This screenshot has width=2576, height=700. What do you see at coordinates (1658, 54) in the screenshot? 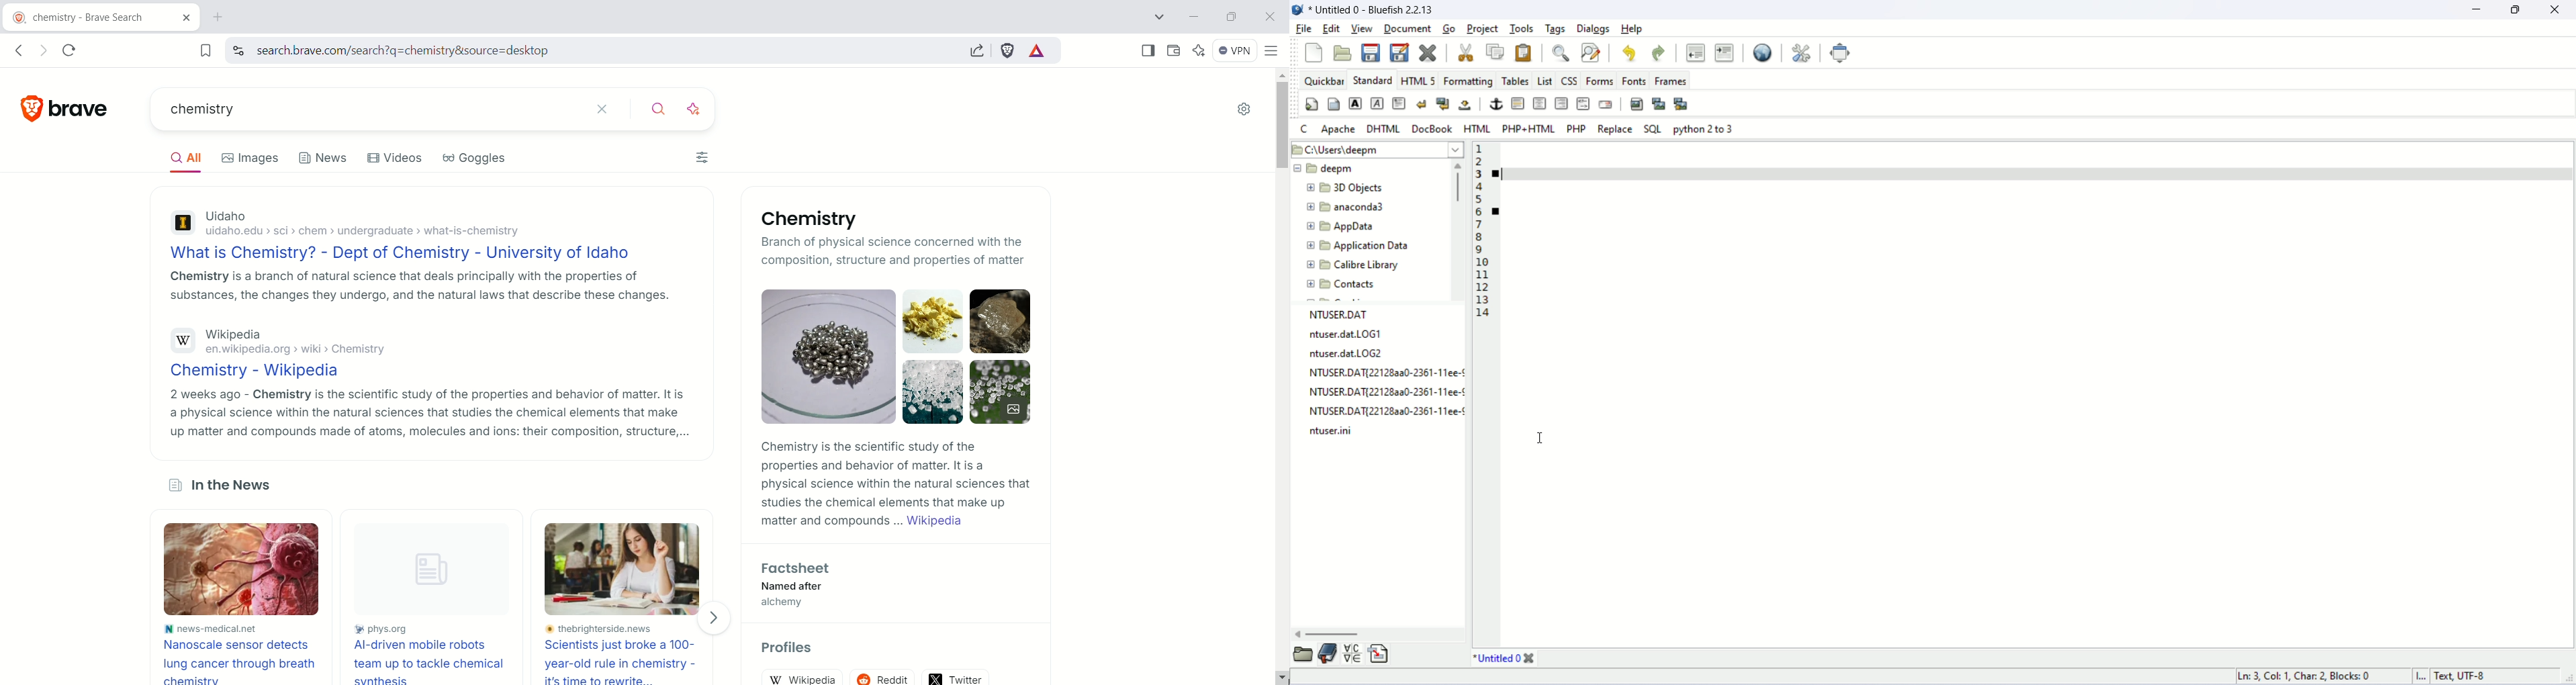
I see `redo` at bounding box center [1658, 54].